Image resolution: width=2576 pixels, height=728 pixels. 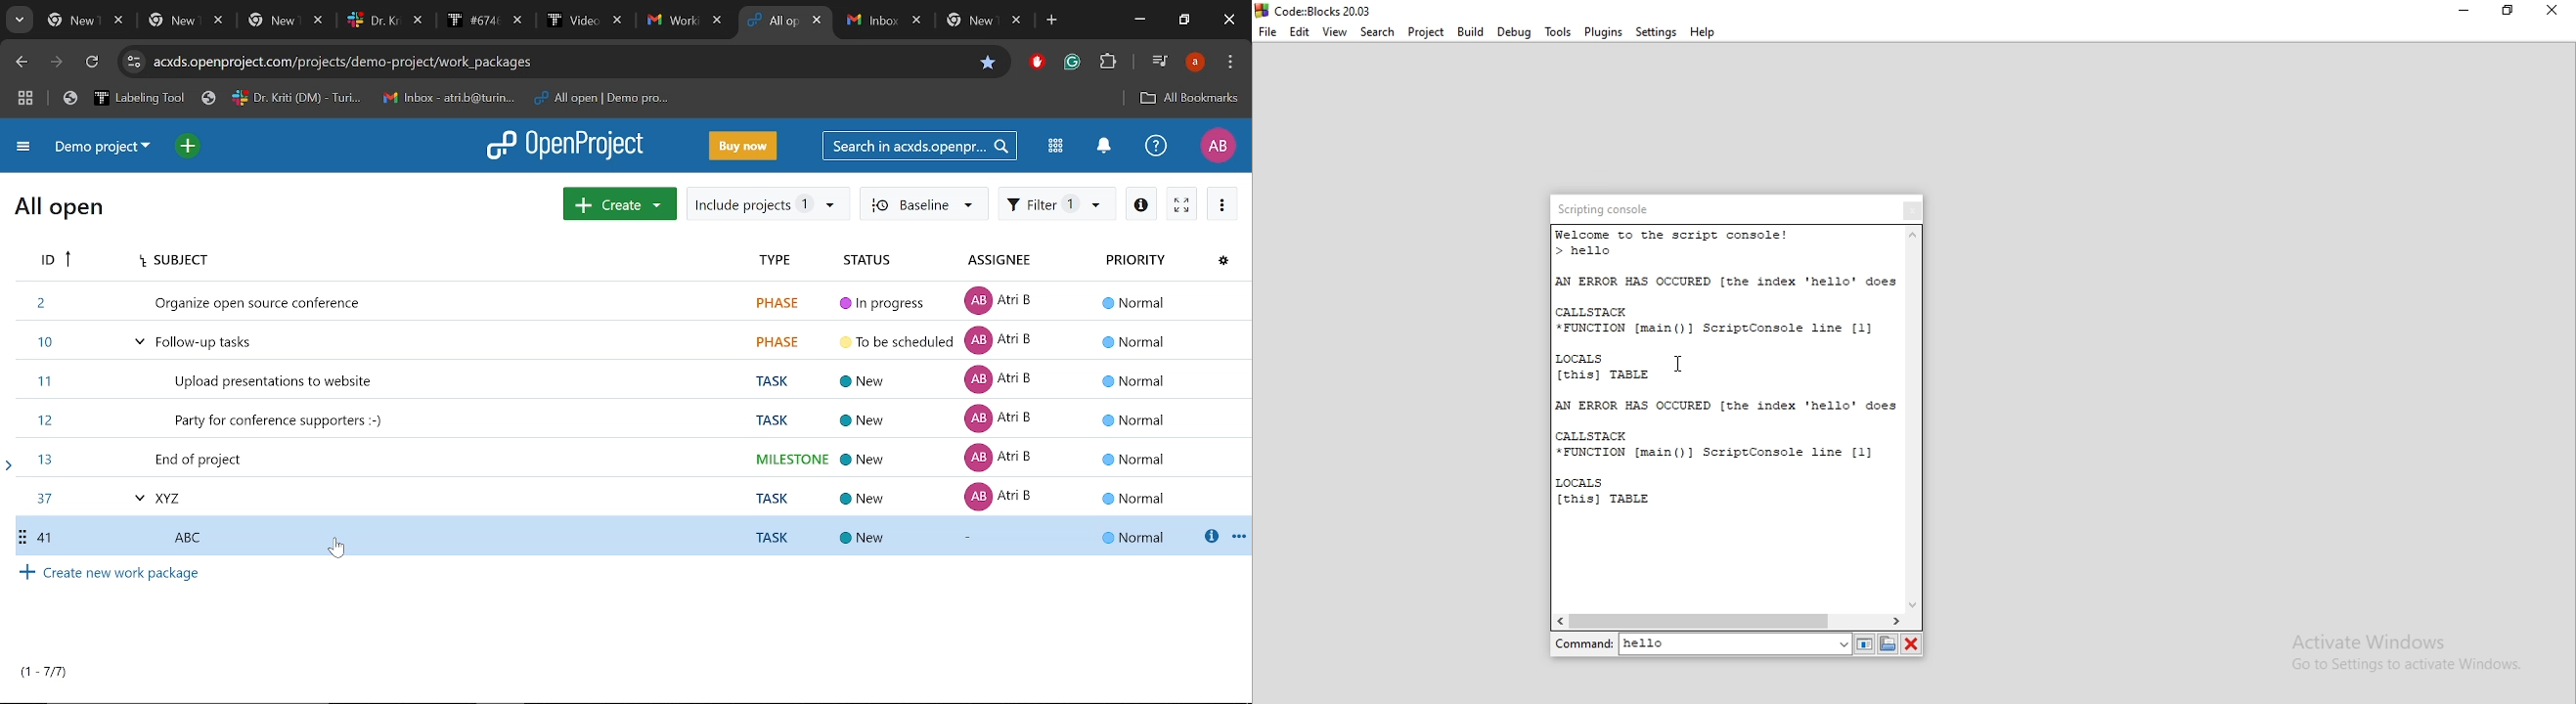 I want to click on Search tabs, so click(x=18, y=21).